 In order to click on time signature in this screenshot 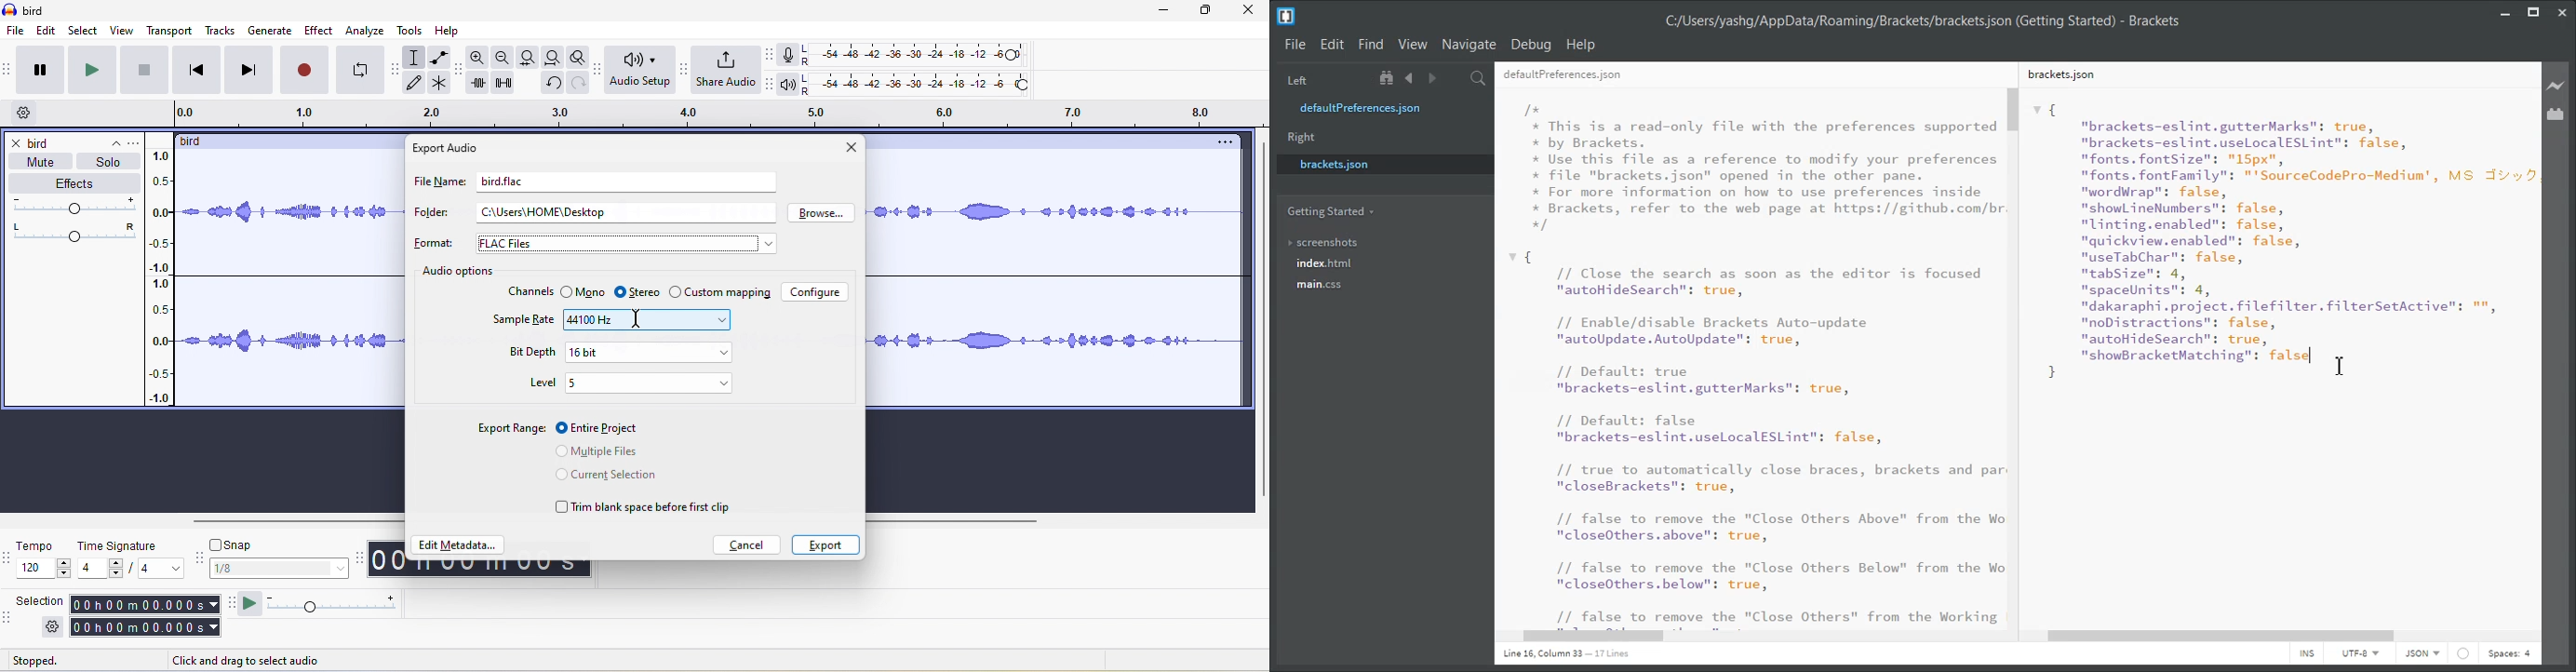, I will do `click(132, 558)`.